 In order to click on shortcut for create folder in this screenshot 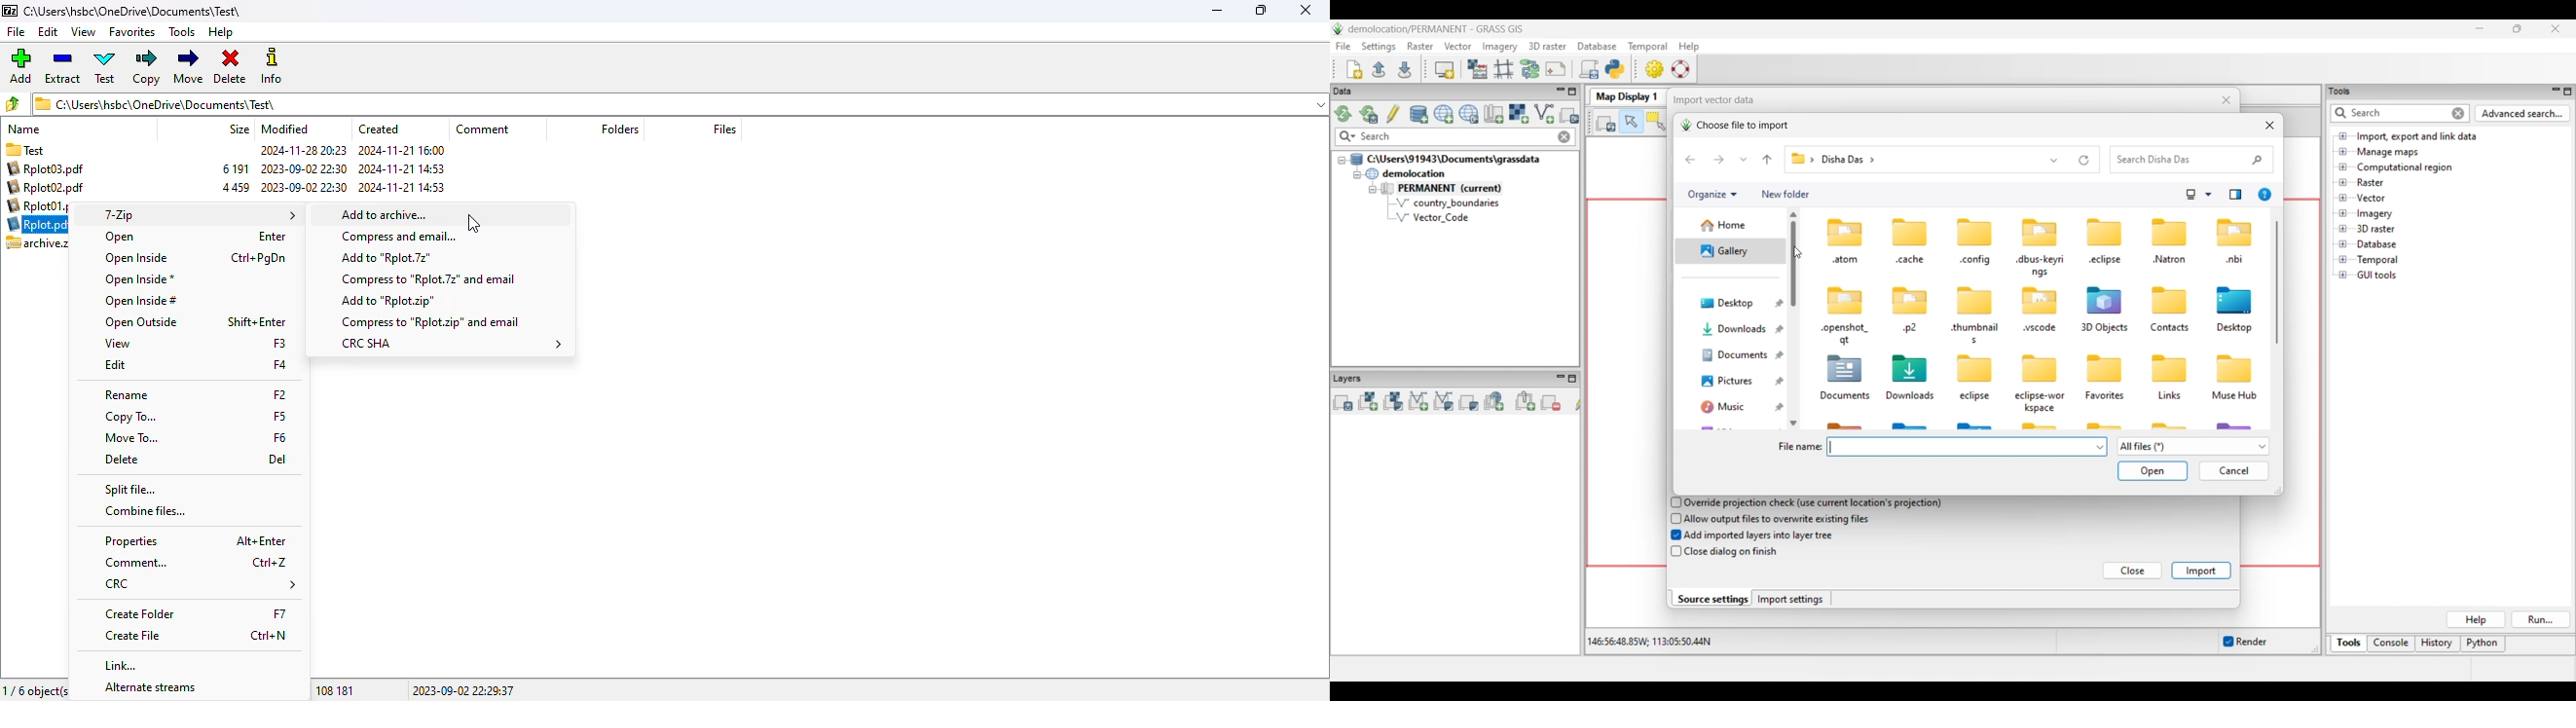, I will do `click(280, 614)`.